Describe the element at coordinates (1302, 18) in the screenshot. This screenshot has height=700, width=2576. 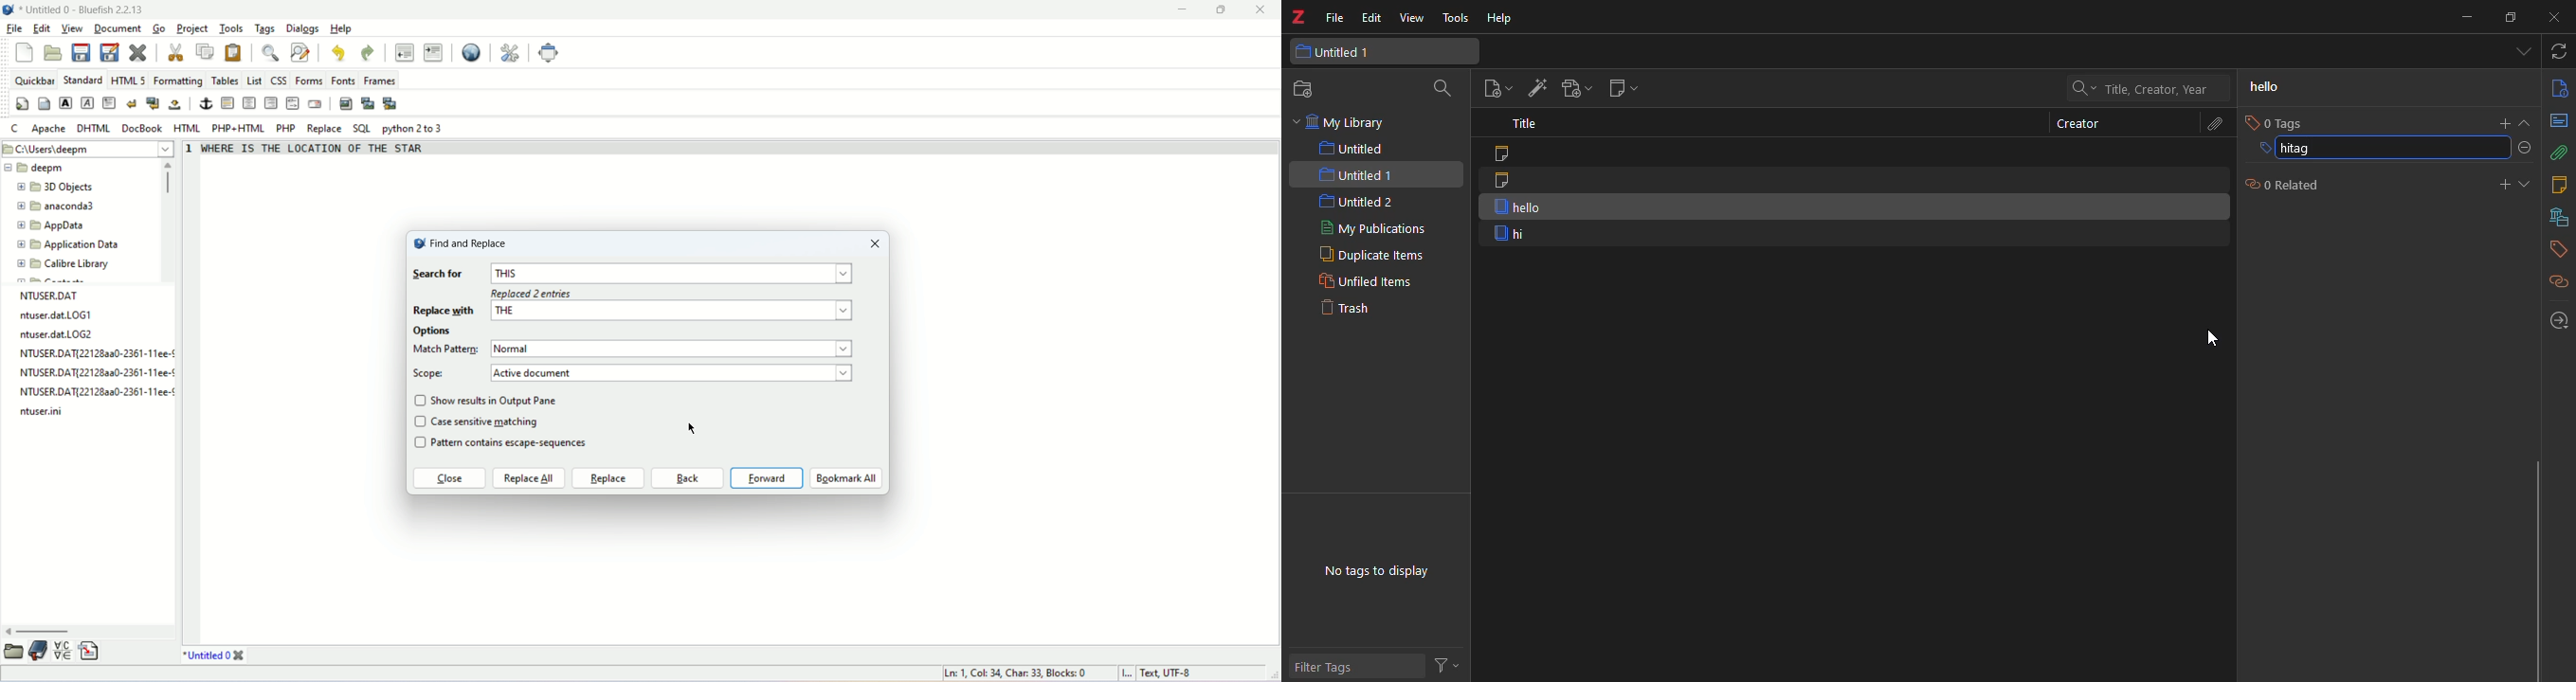
I see `z` at that location.